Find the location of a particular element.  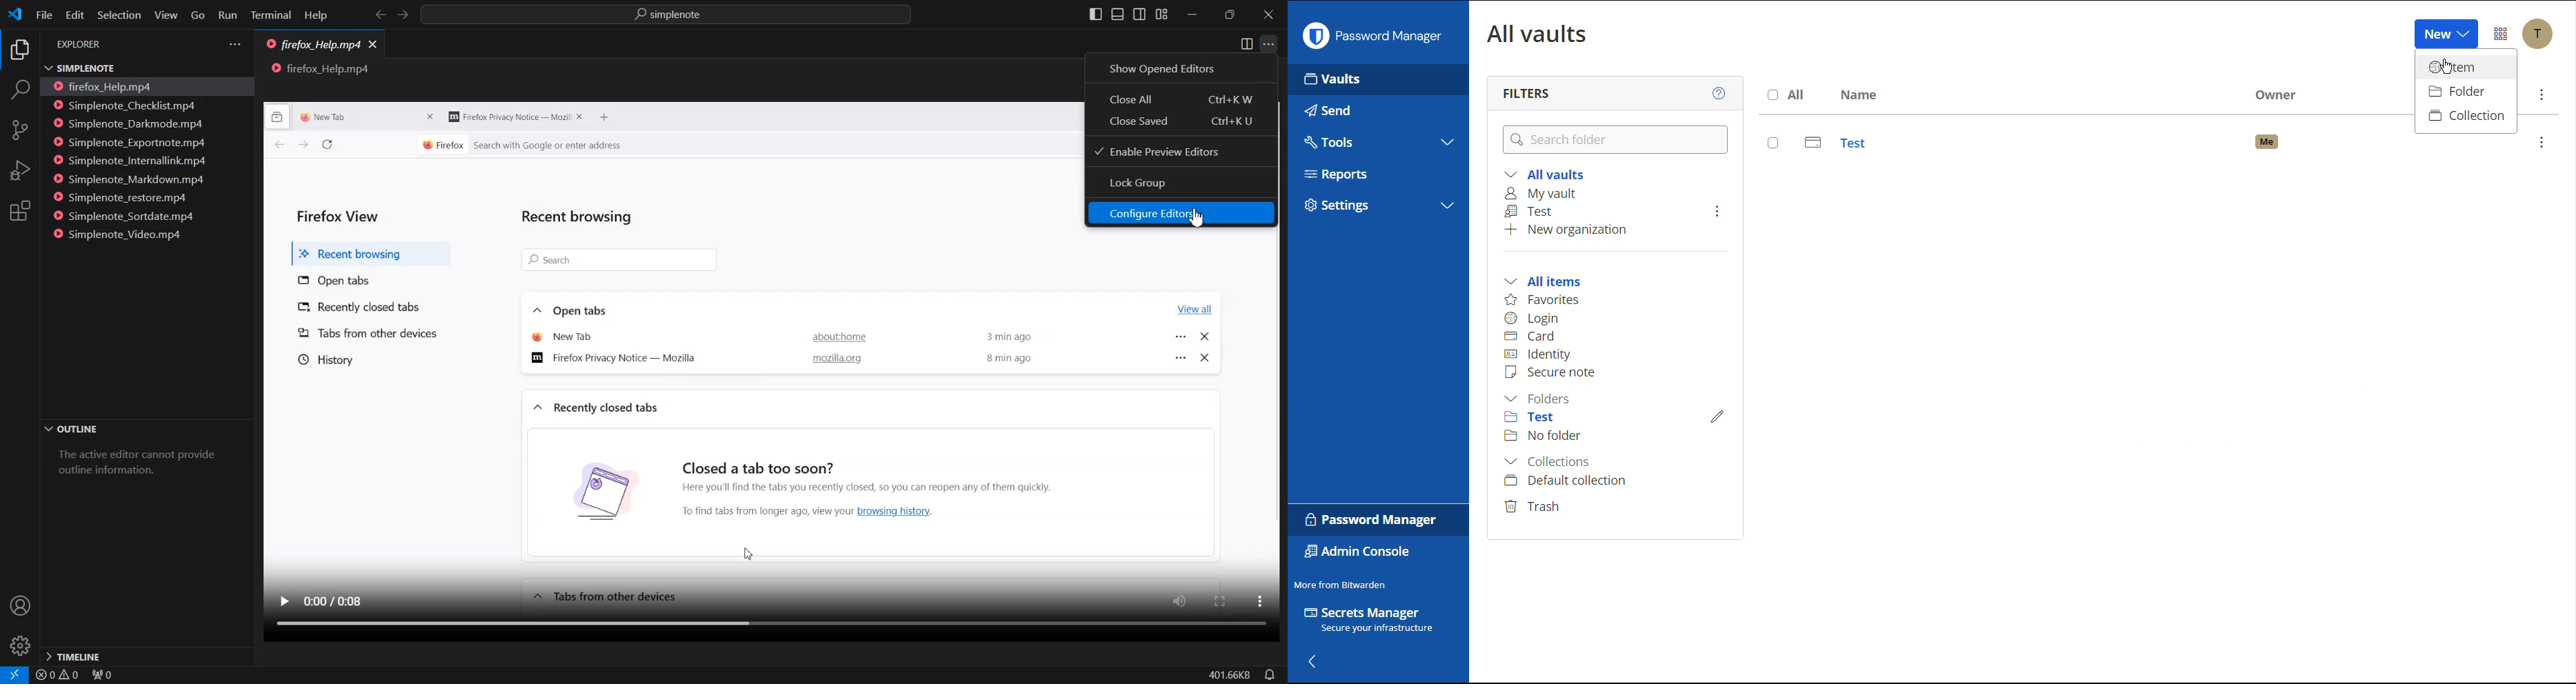

more is located at coordinates (1181, 333).